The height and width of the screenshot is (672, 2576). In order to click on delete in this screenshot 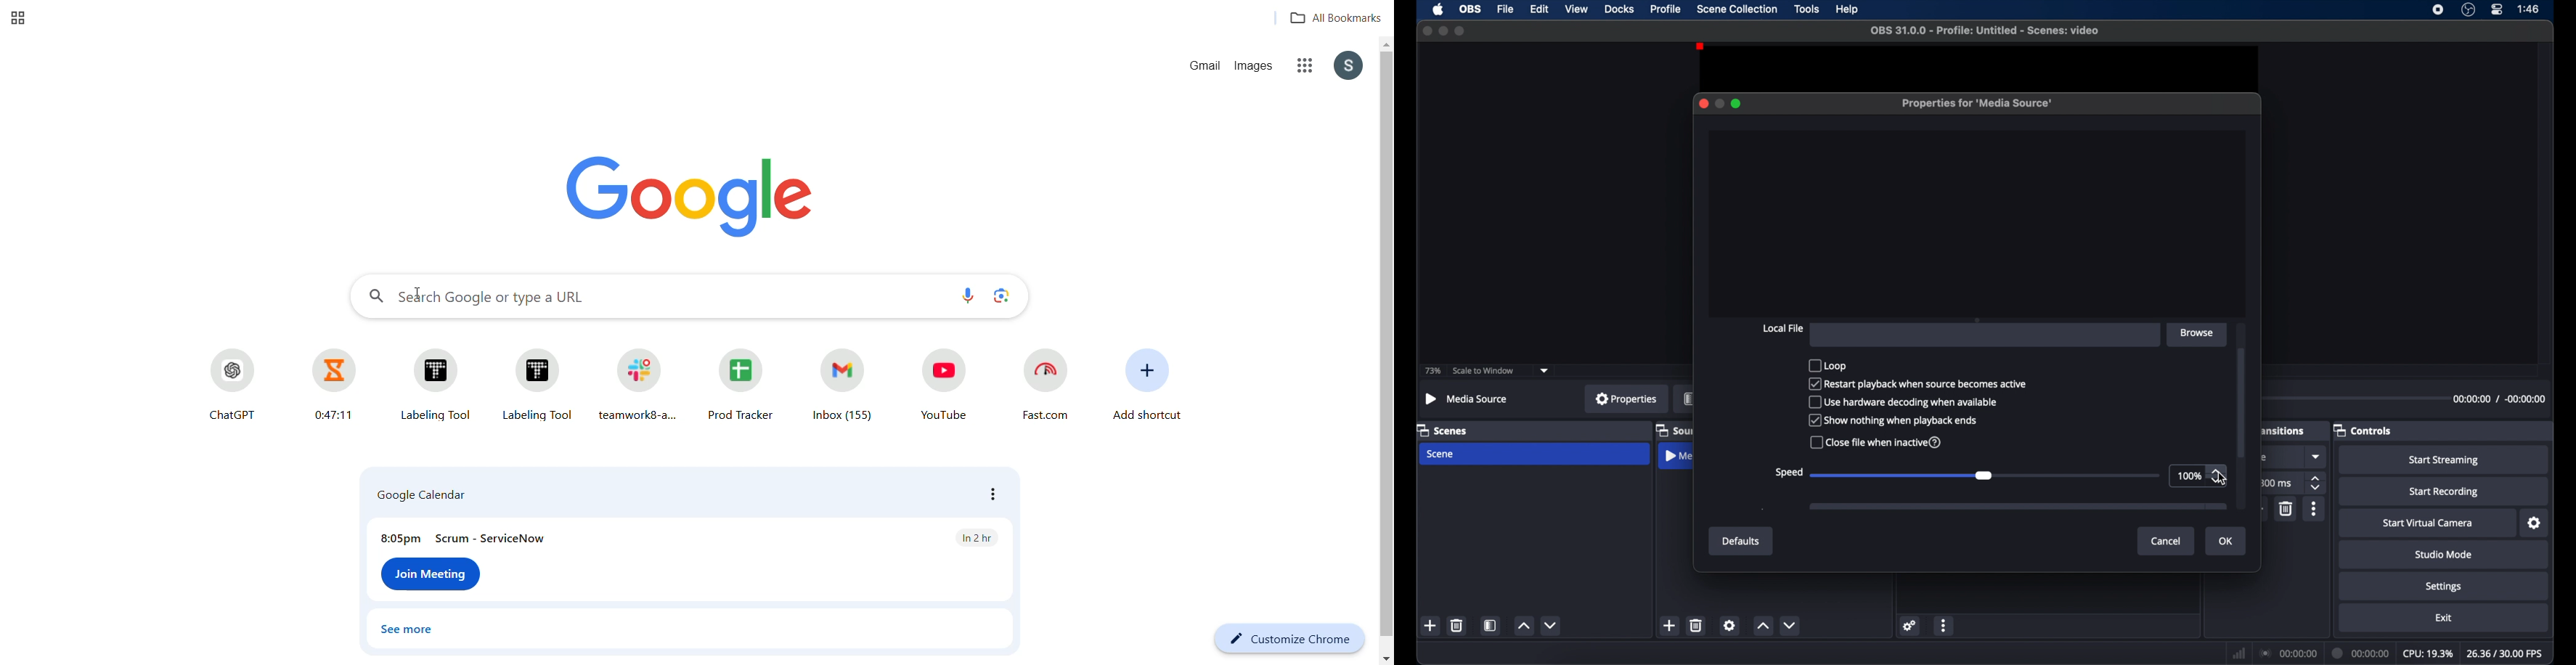, I will do `click(1457, 625)`.